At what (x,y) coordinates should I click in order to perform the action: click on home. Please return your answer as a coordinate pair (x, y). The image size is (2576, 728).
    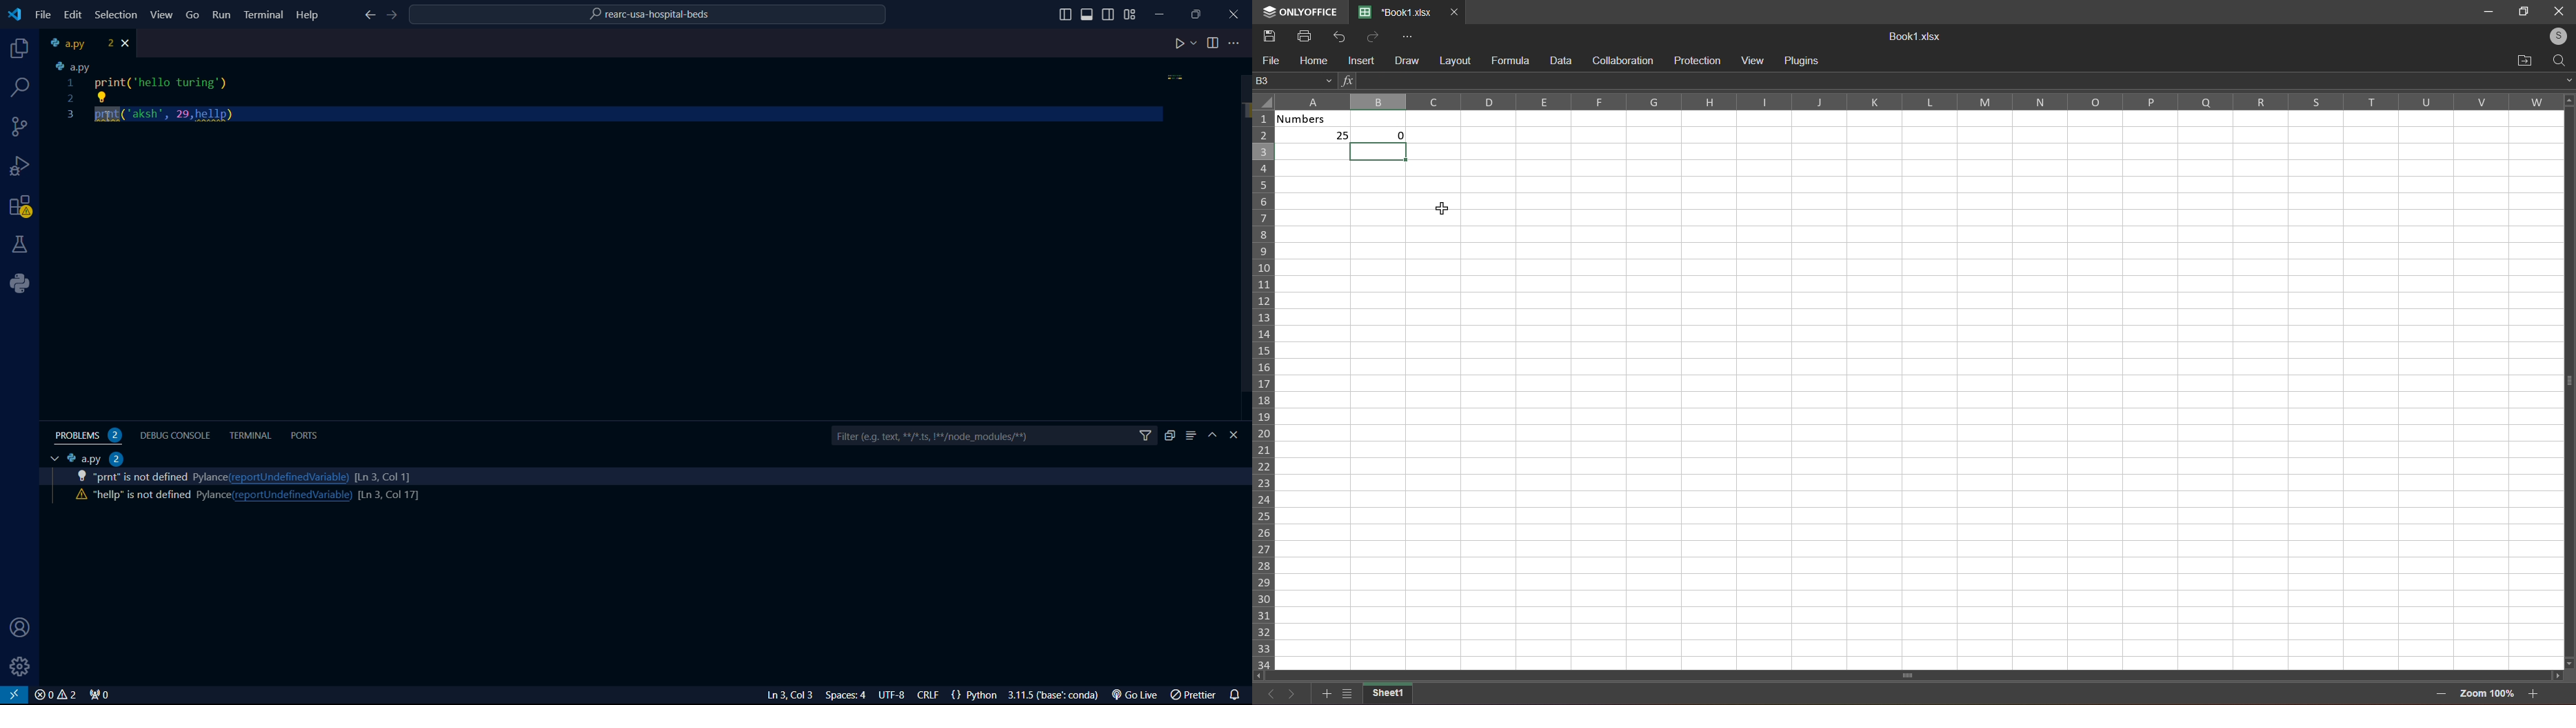
    Looking at the image, I should click on (1310, 61).